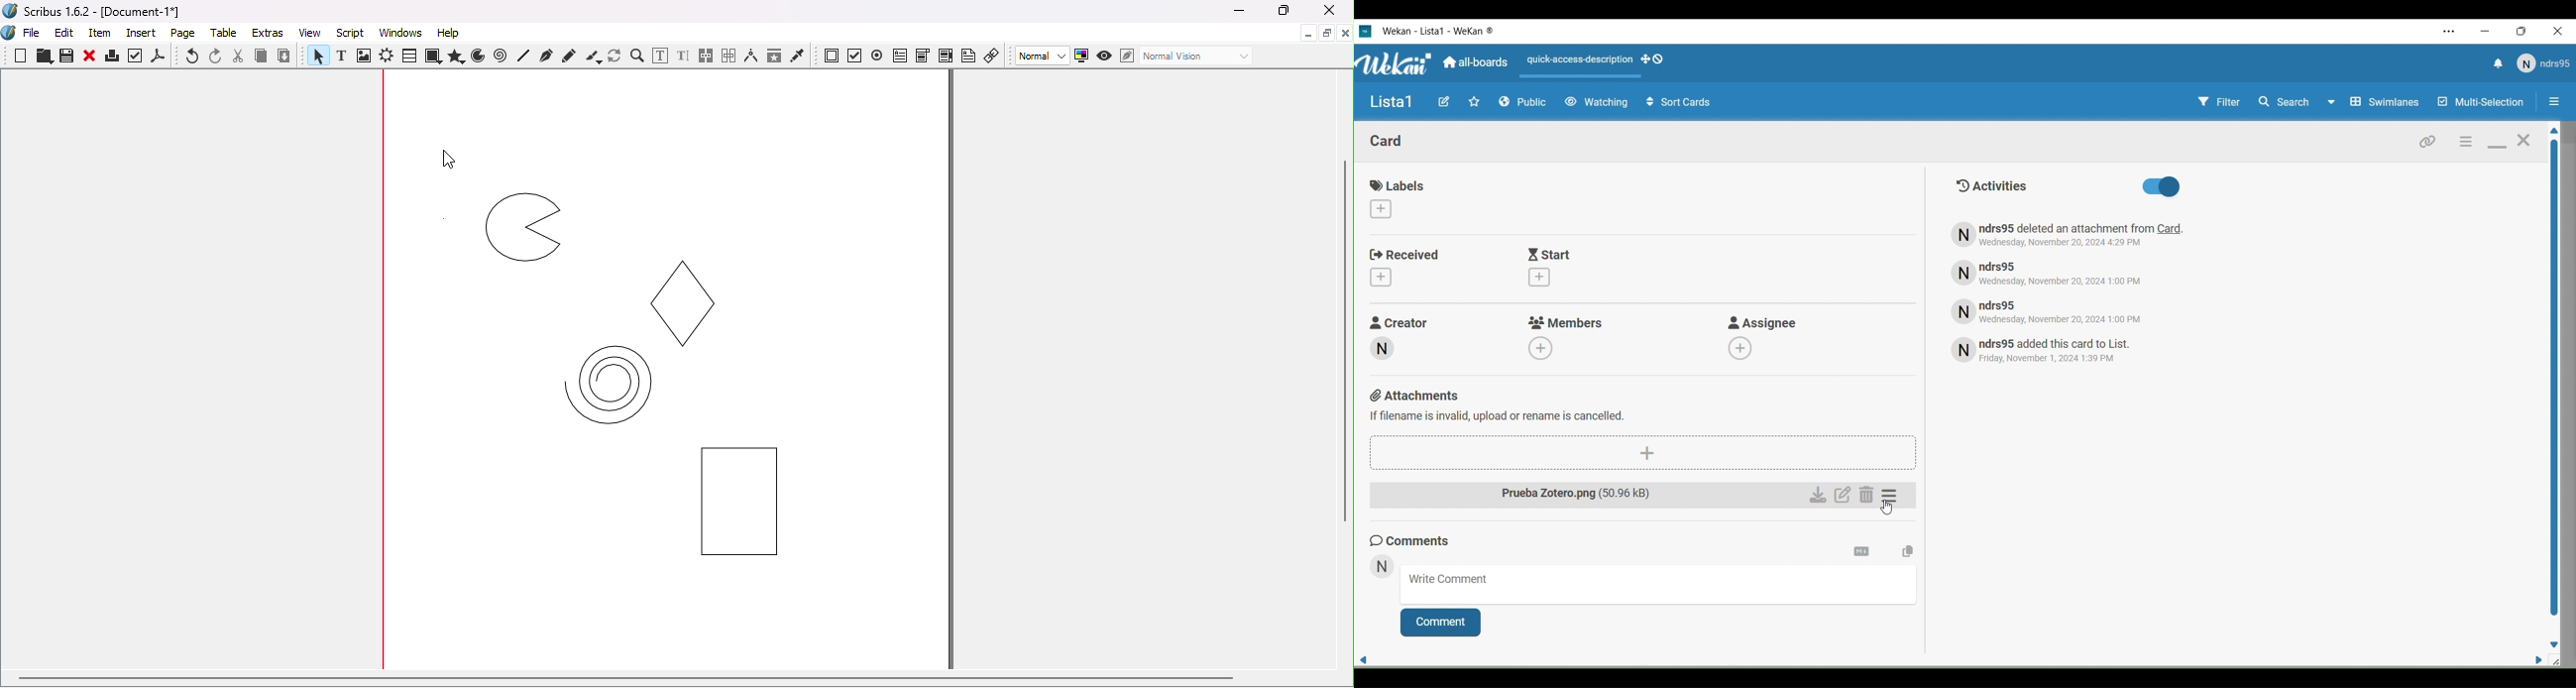 This screenshot has height=700, width=2576. What do you see at coordinates (2543, 64) in the screenshot?
I see `User` at bounding box center [2543, 64].